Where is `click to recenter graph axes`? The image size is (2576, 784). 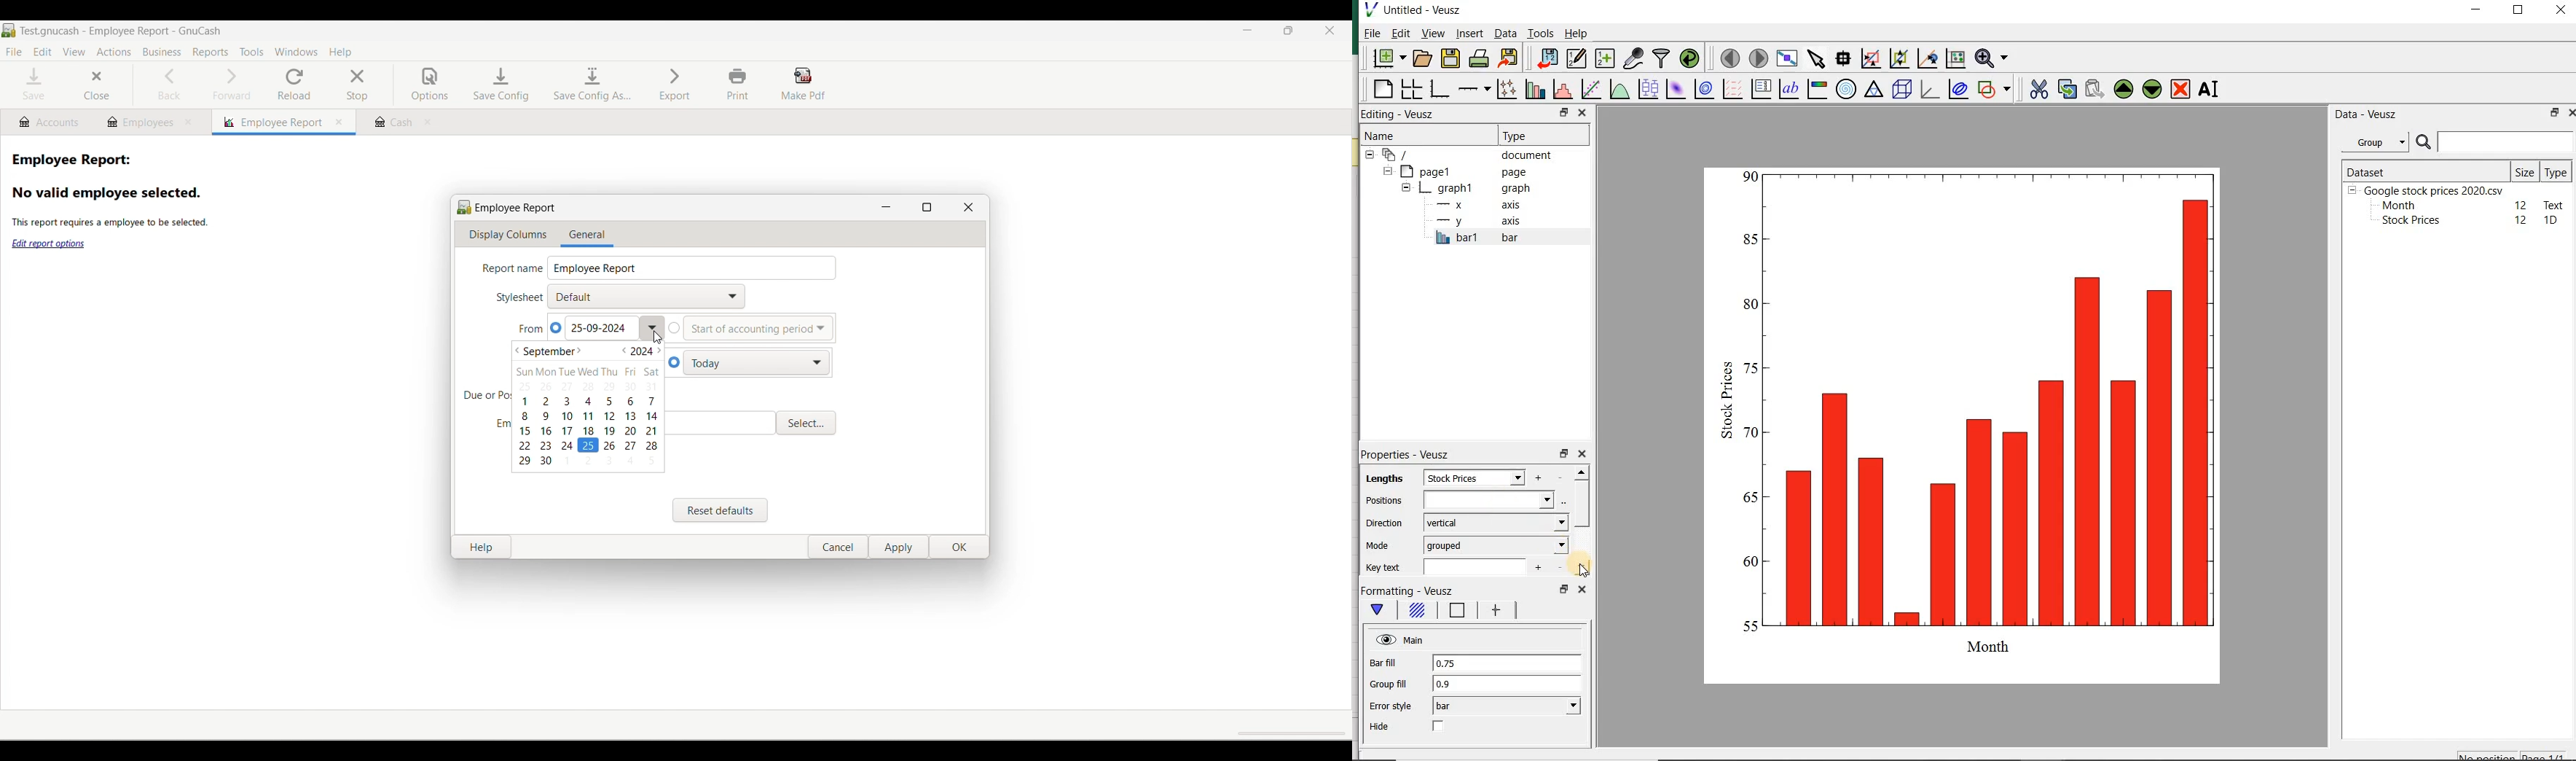 click to recenter graph axes is located at coordinates (1925, 59).